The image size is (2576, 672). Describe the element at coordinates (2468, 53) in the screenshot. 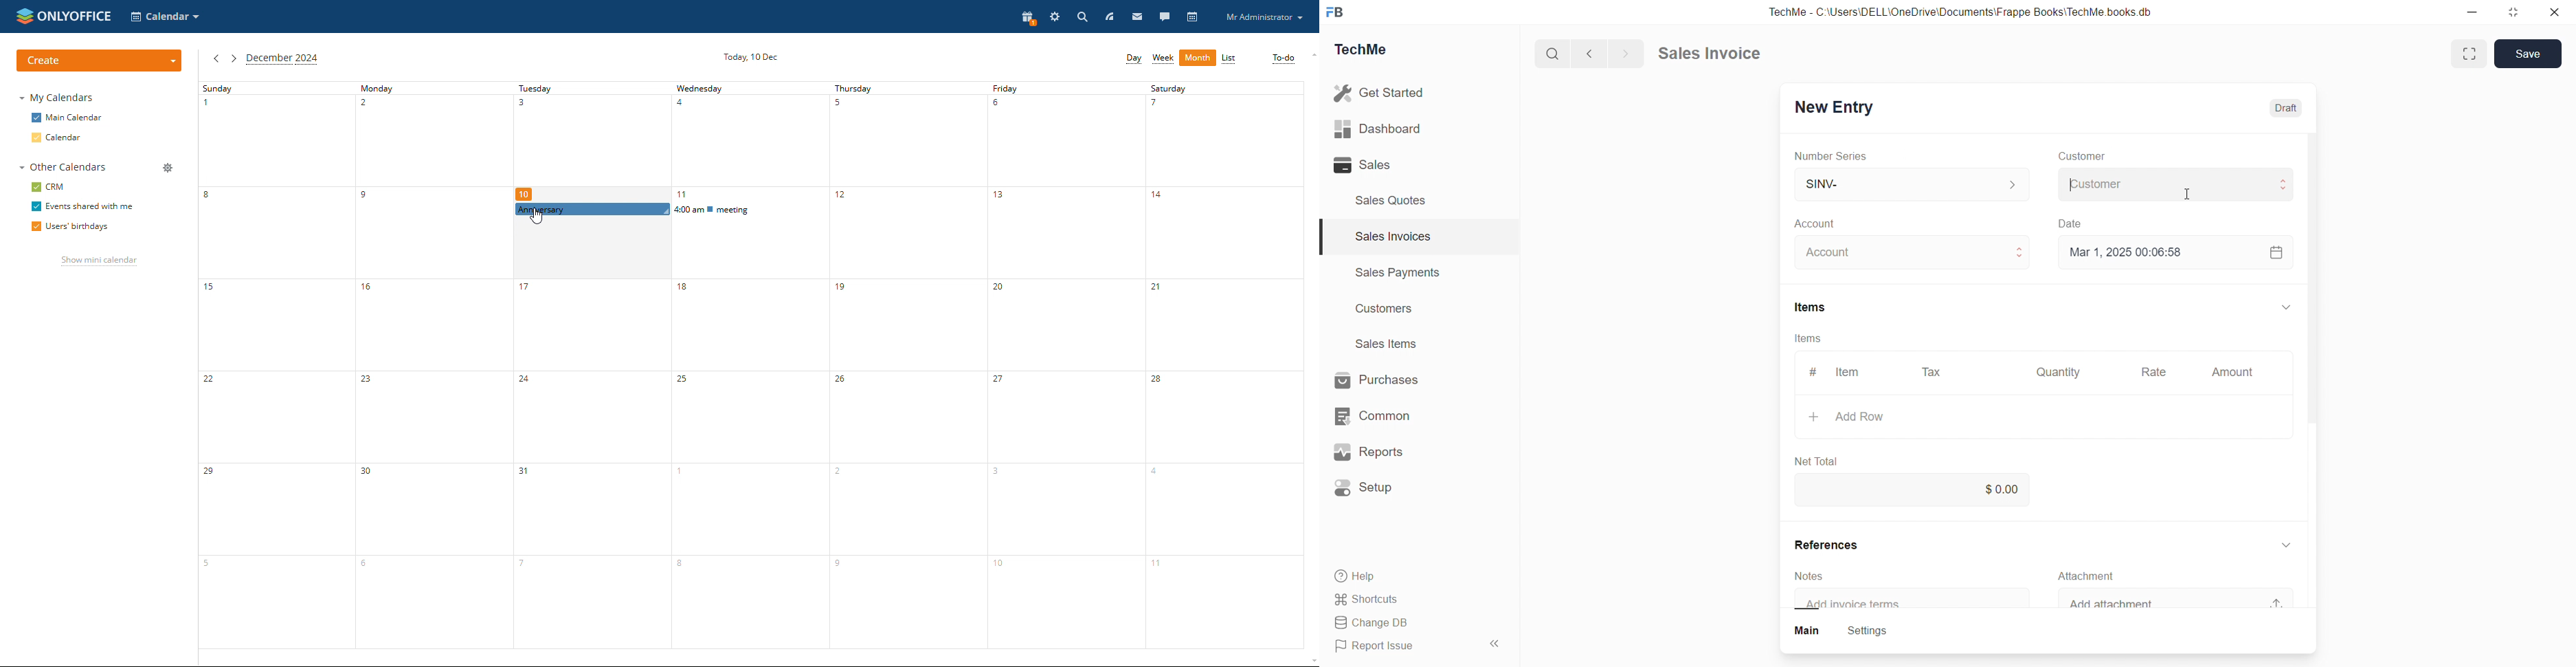

I see `Full width` at that location.